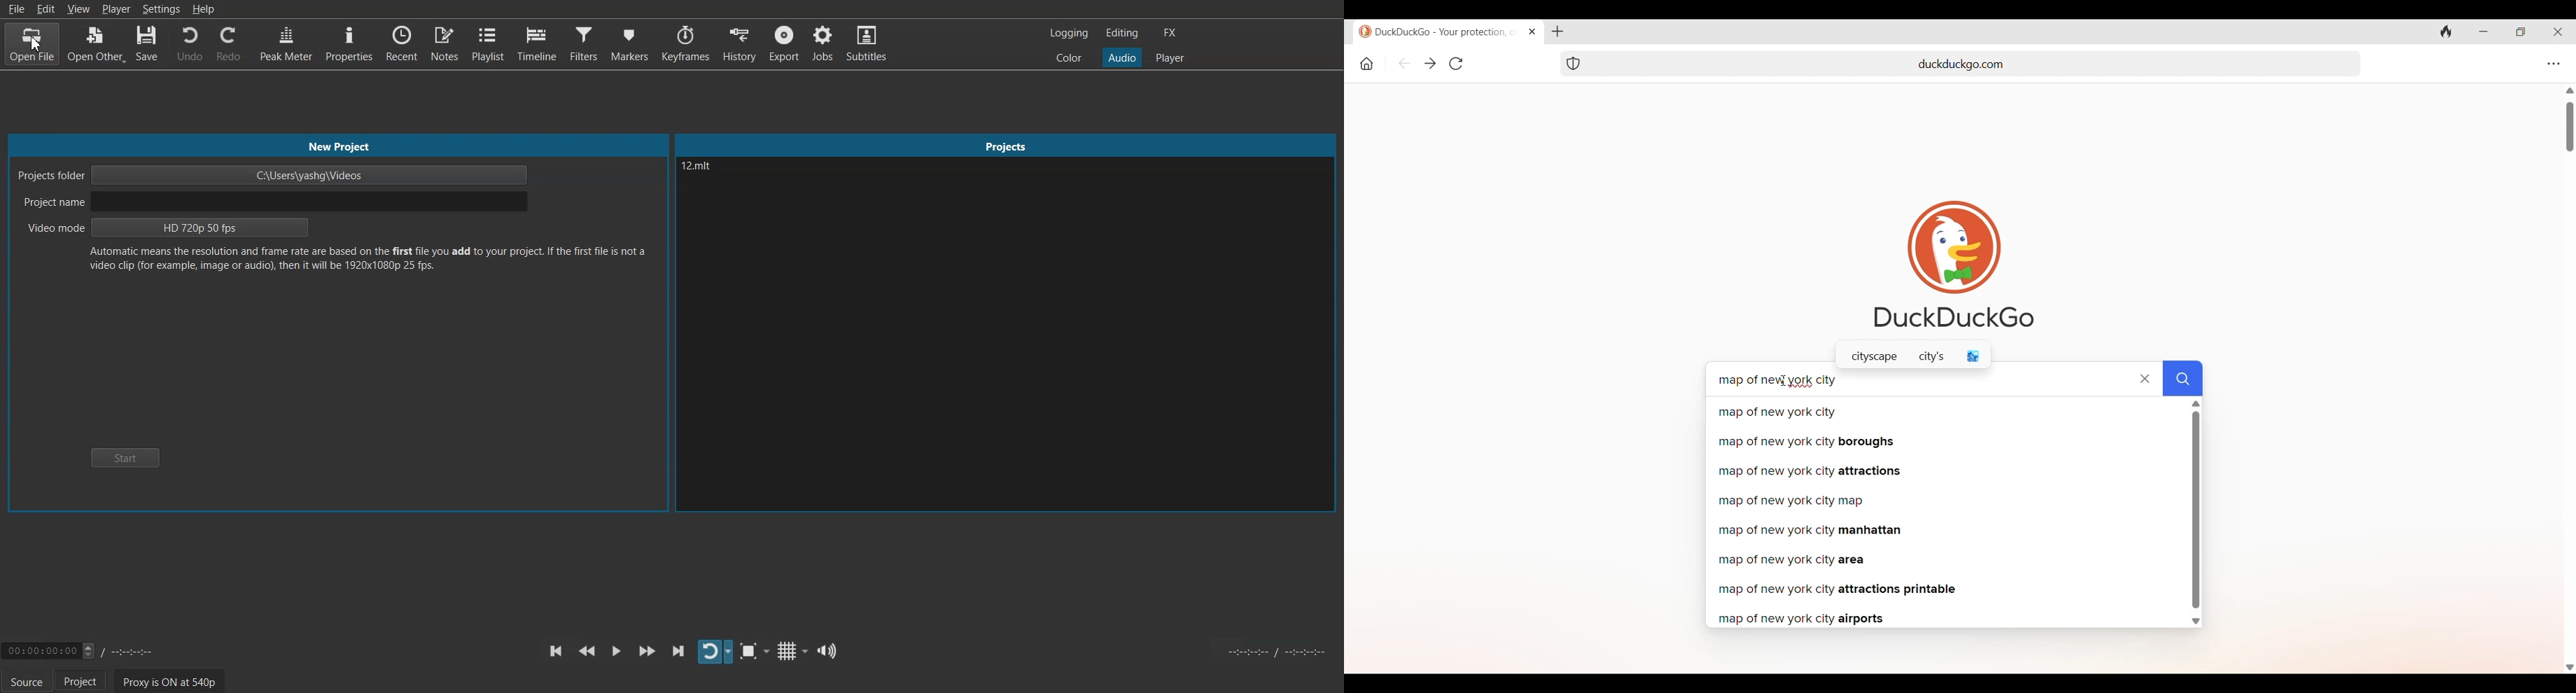 This screenshot has height=700, width=2576. Describe the element at coordinates (587, 651) in the screenshot. I see `Play Quickly Backwards` at that location.